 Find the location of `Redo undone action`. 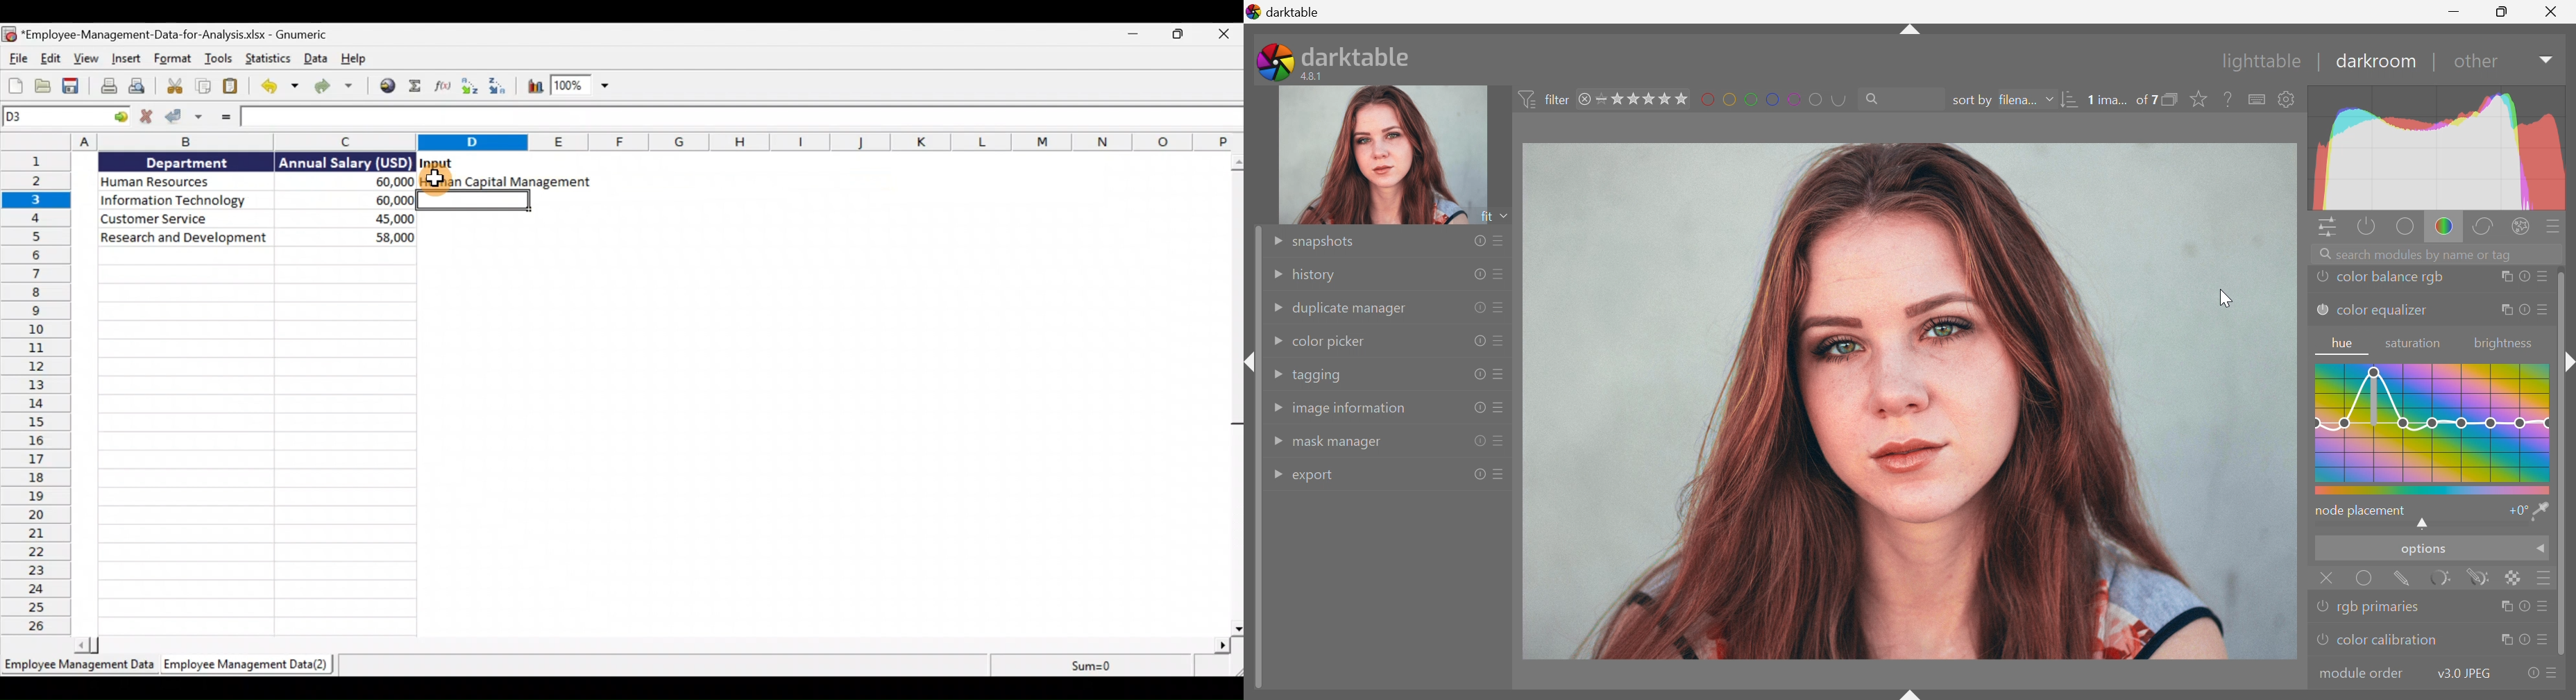

Redo undone action is located at coordinates (339, 88).